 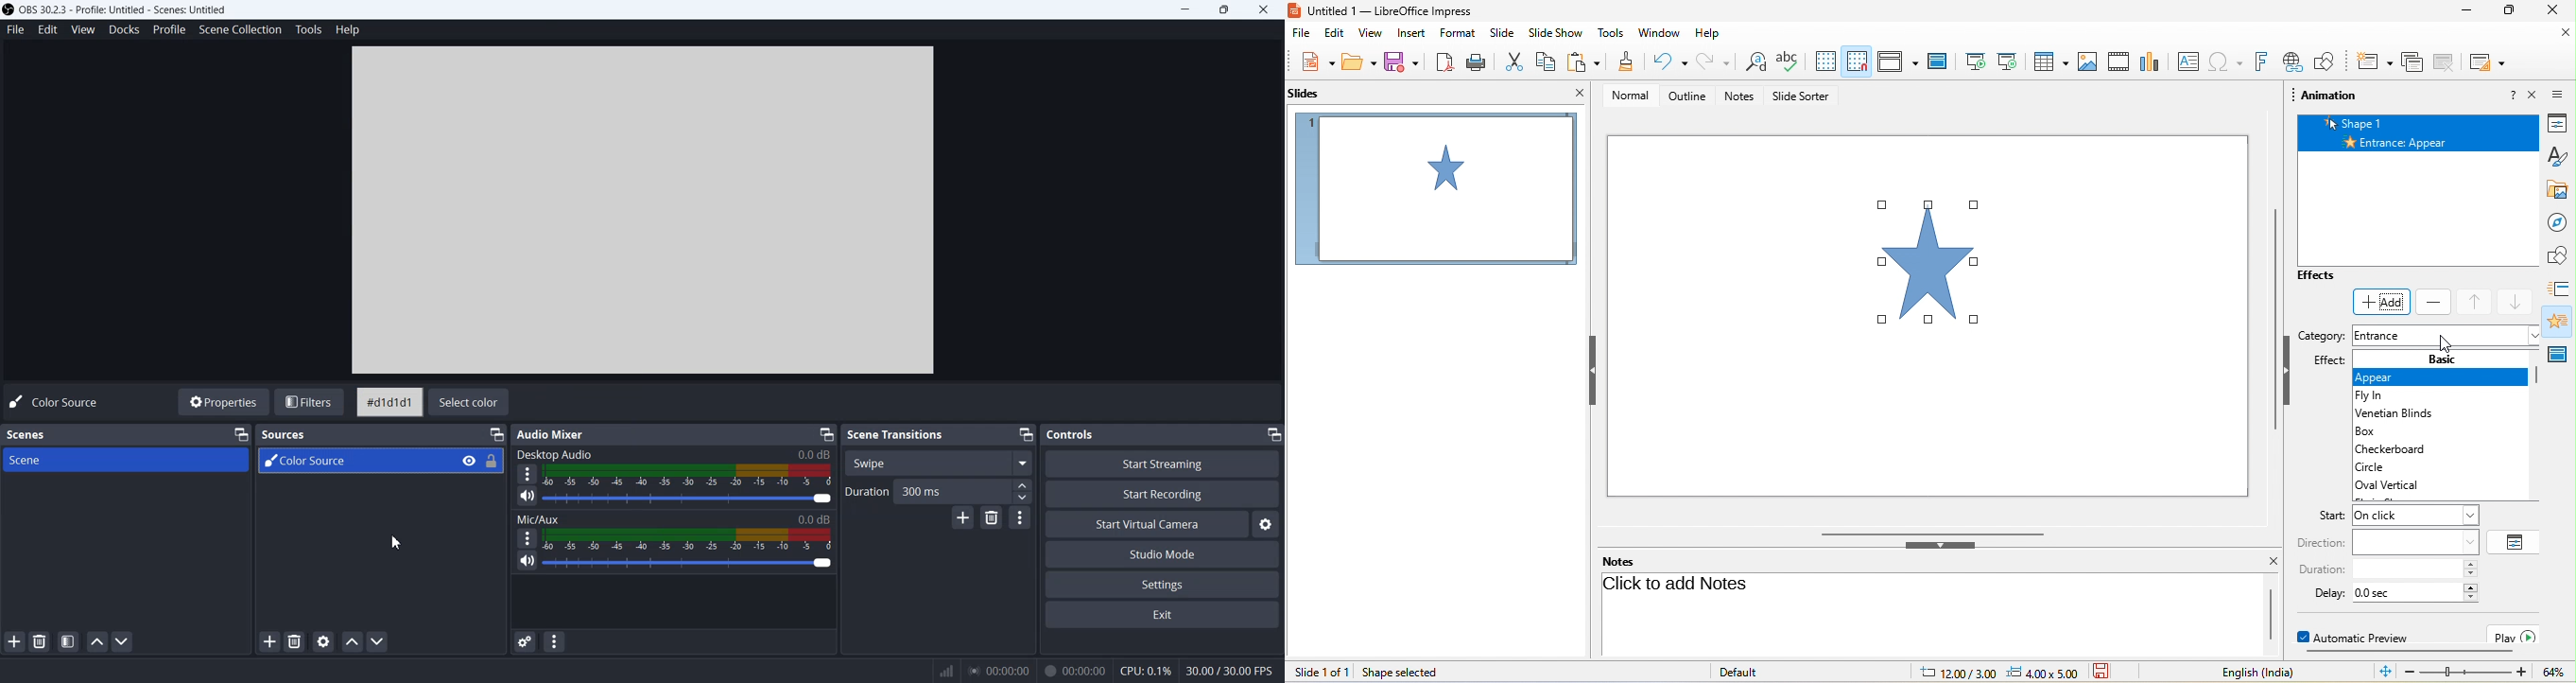 I want to click on special character, so click(x=2224, y=61).